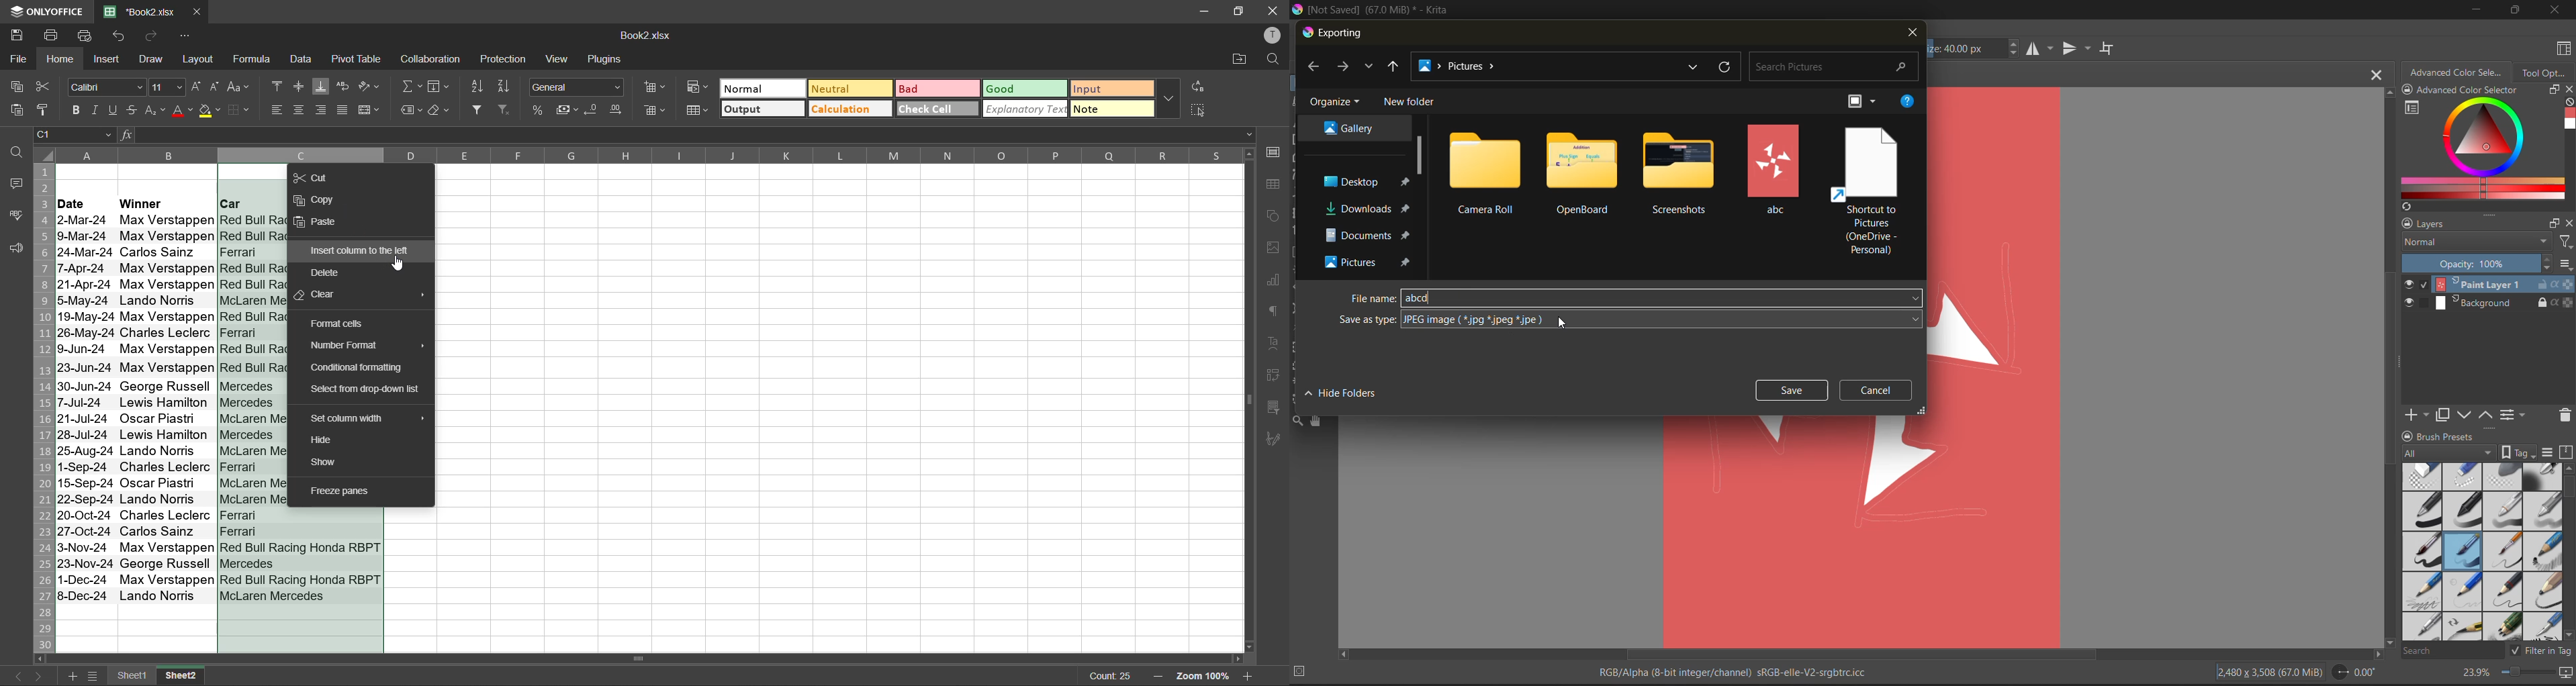  What do you see at coordinates (2545, 75) in the screenshot?
I see `tool options` at bounding box center [2545, 75].